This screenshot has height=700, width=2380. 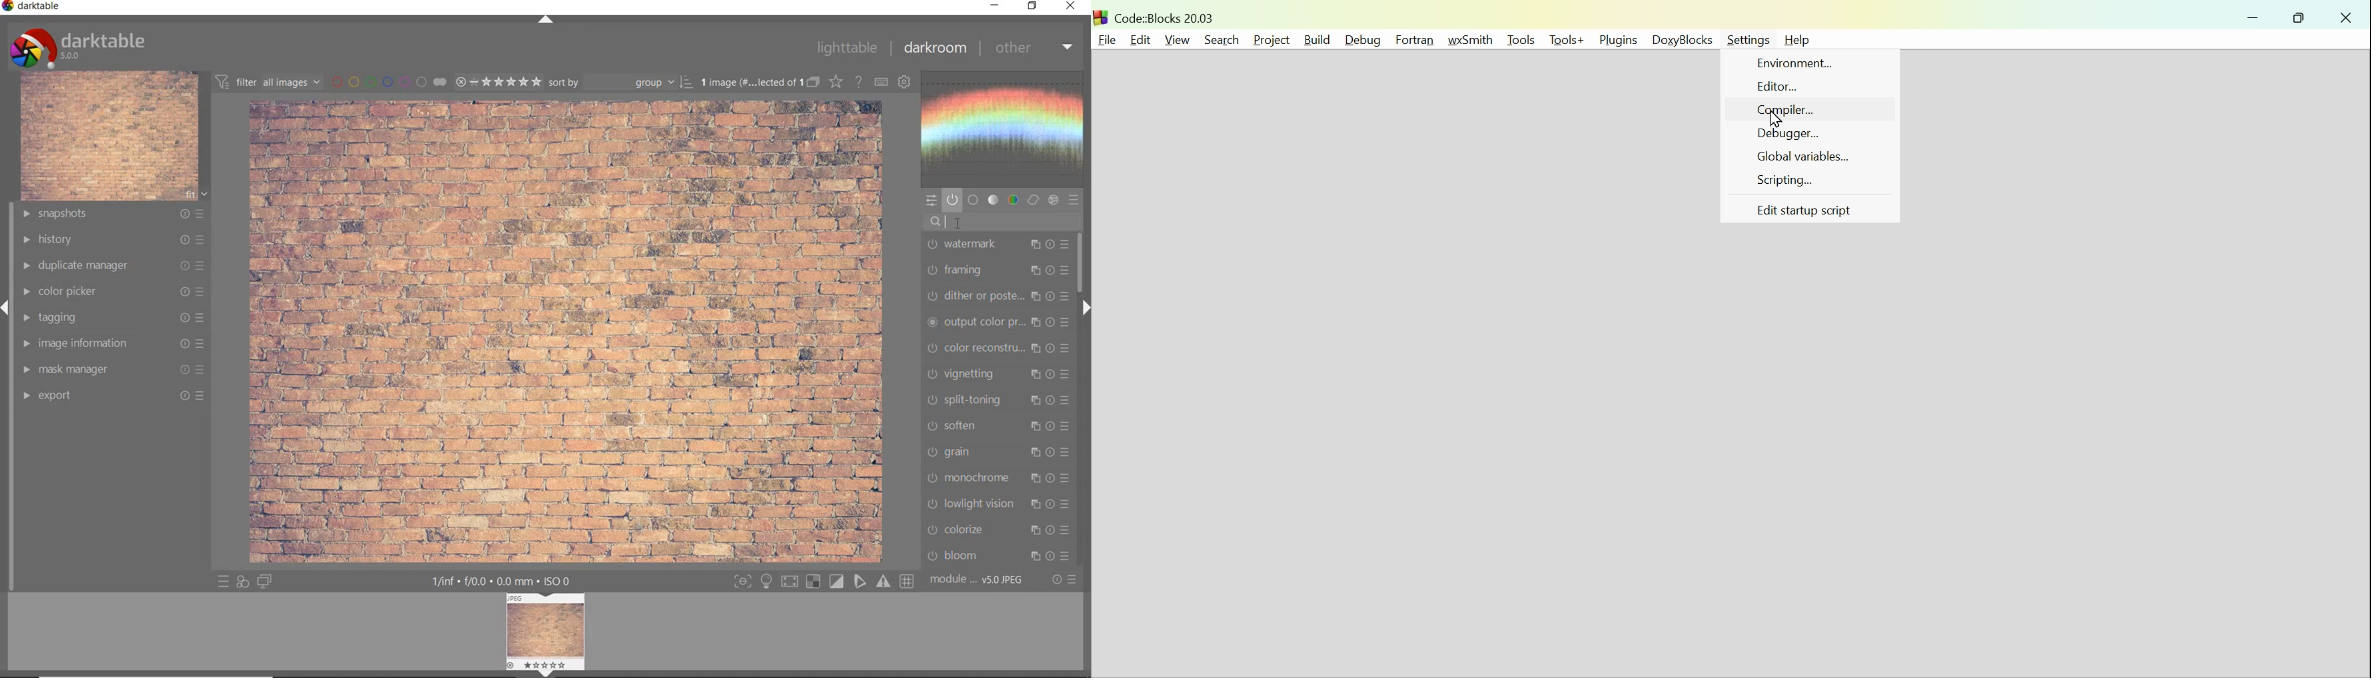 What do you see at coordinates (1568, 41) in the screenshot?
I see `Tools+` at bounding box center [1568, 41].